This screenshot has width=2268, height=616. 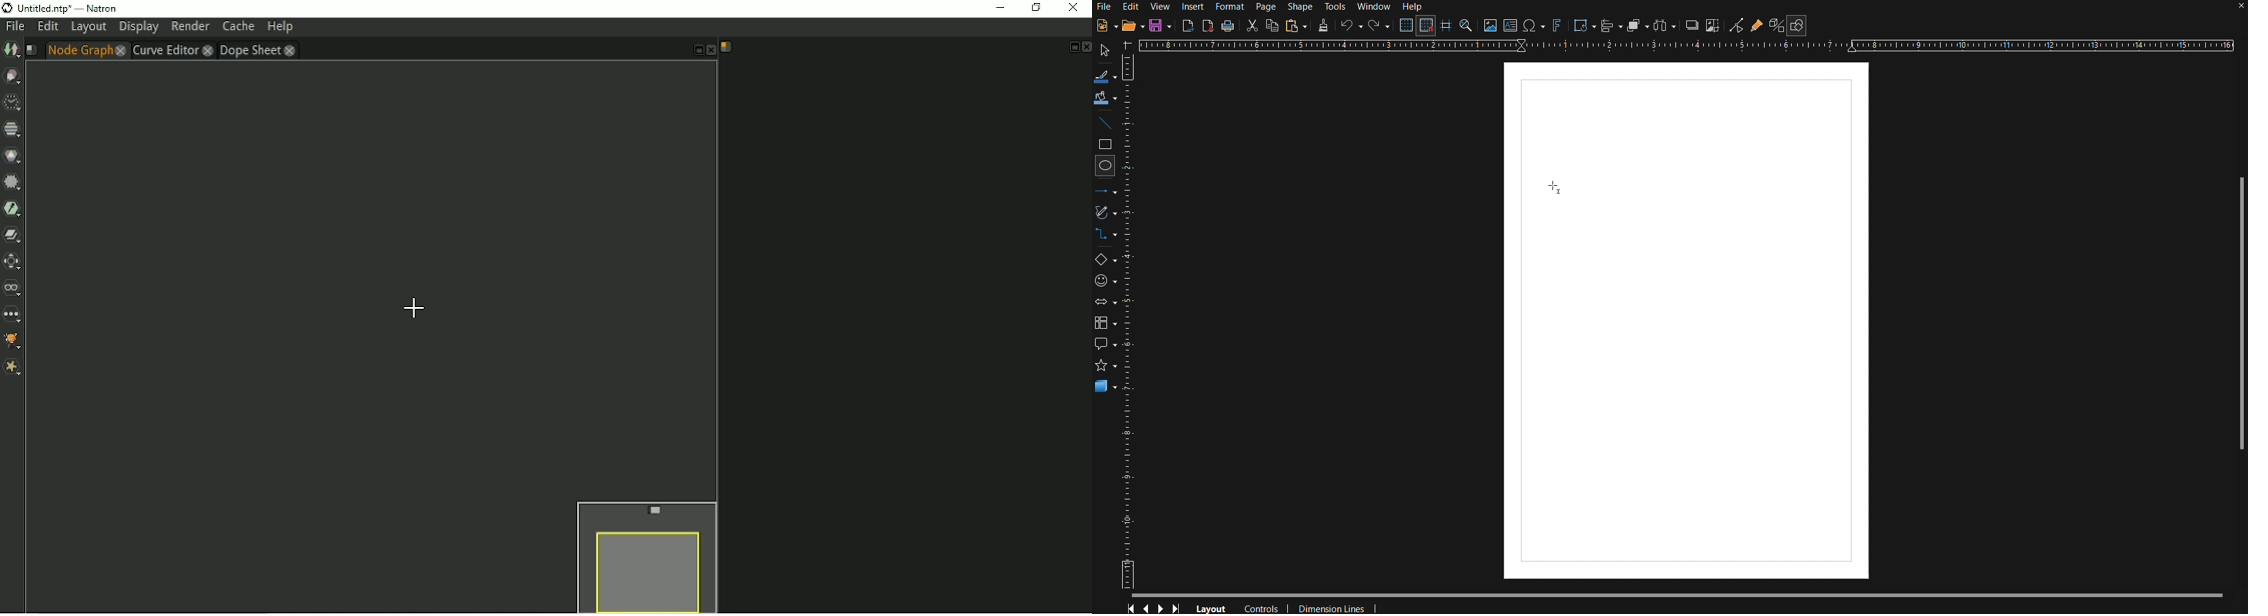 What do you see at coordinates (1272, 25) in the screenshot?
I see `Copy` at bounding box center [1272, 25].